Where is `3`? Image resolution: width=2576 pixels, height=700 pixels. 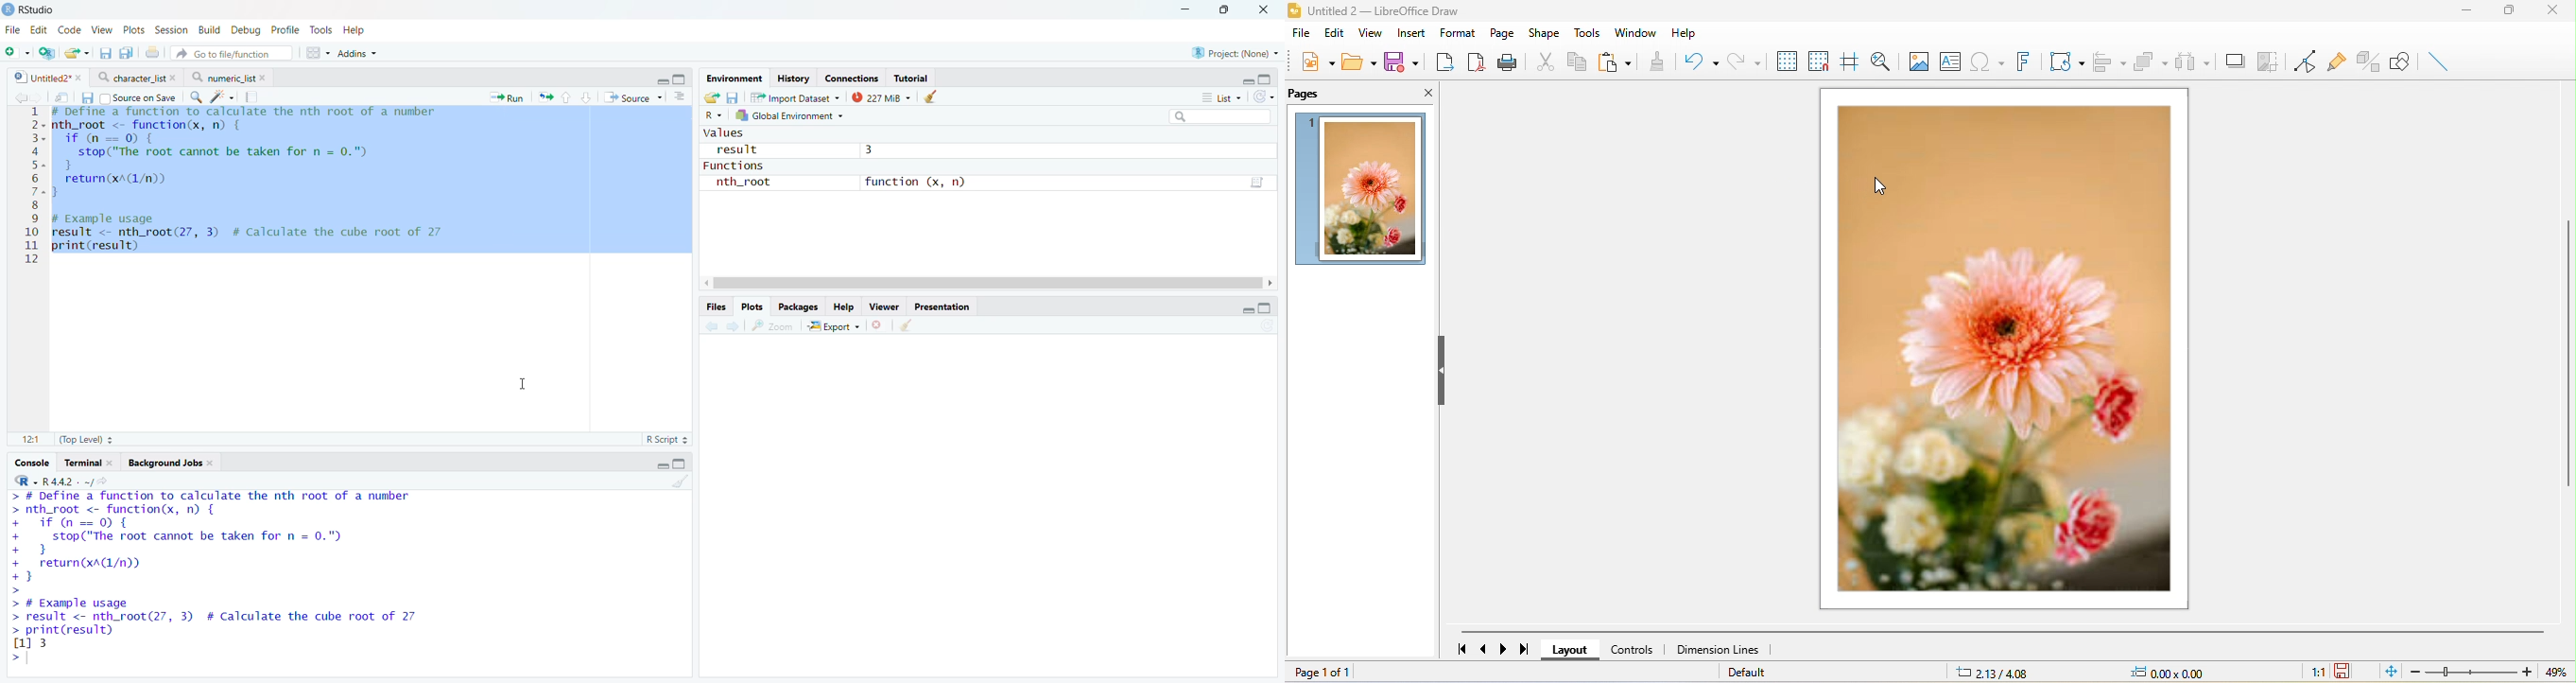
3 is located at coordinates (875, 150).